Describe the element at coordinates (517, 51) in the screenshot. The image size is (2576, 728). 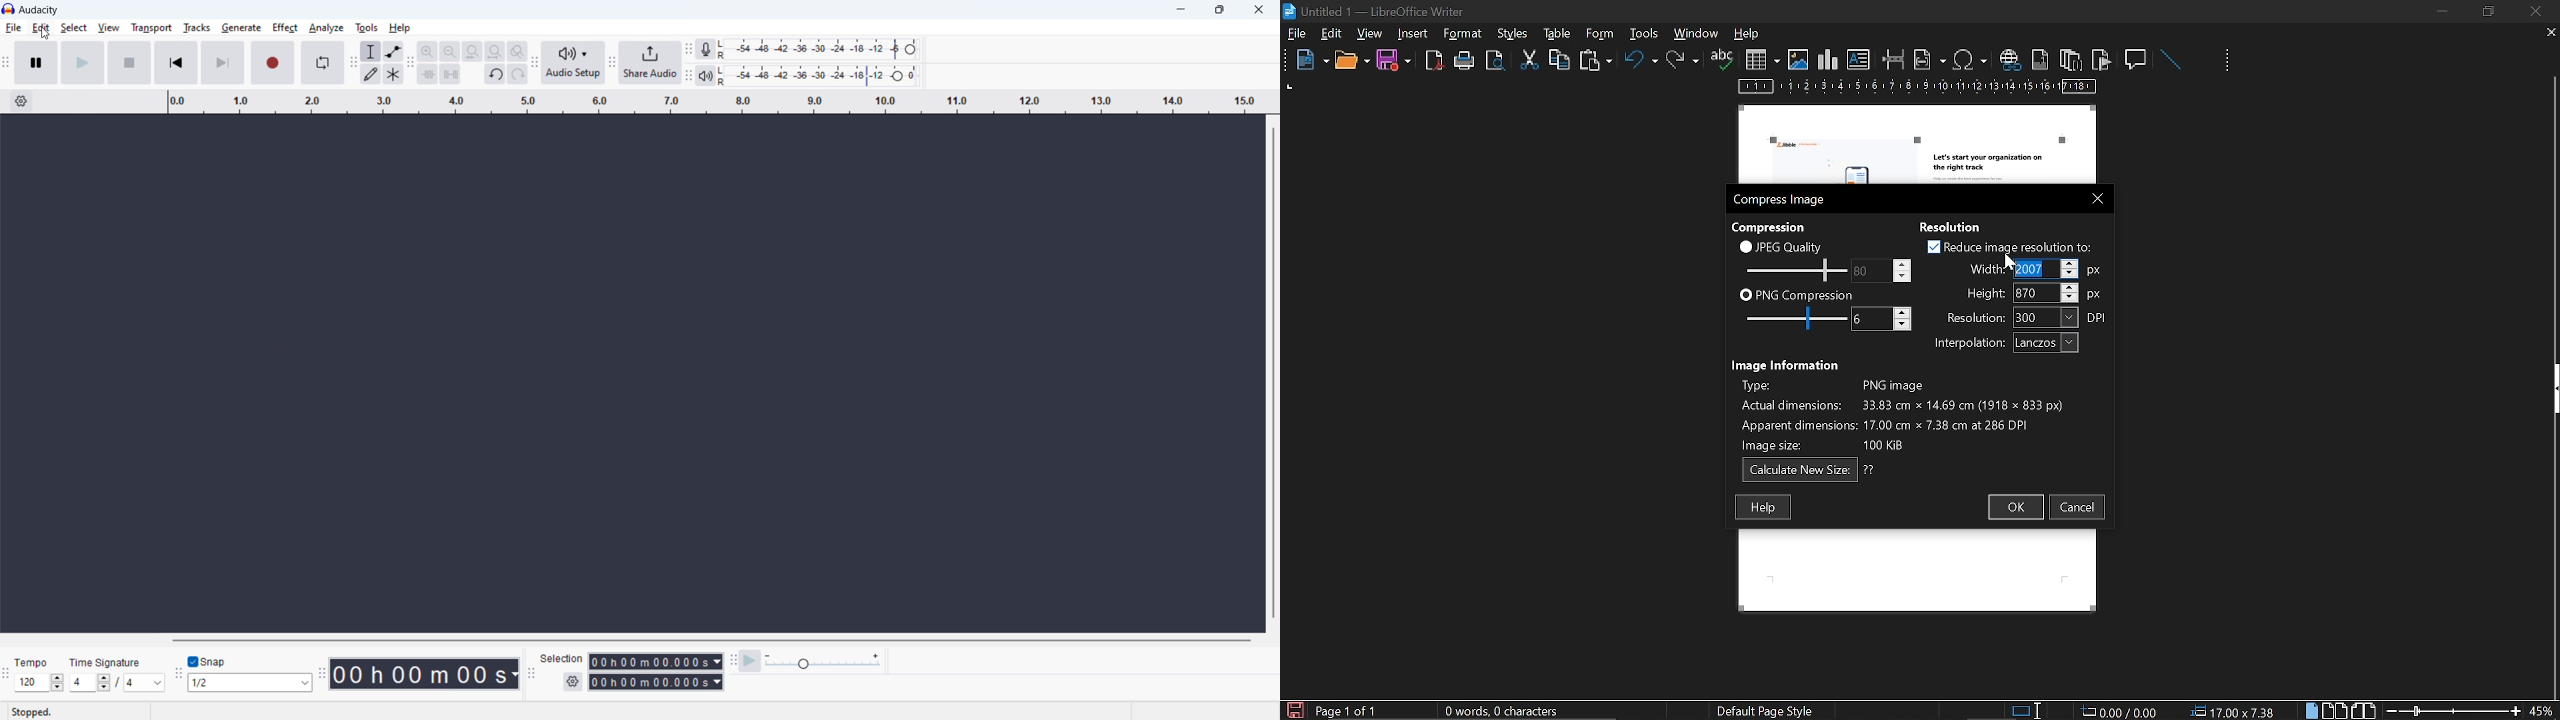
I see `toggle zoom` at that location.